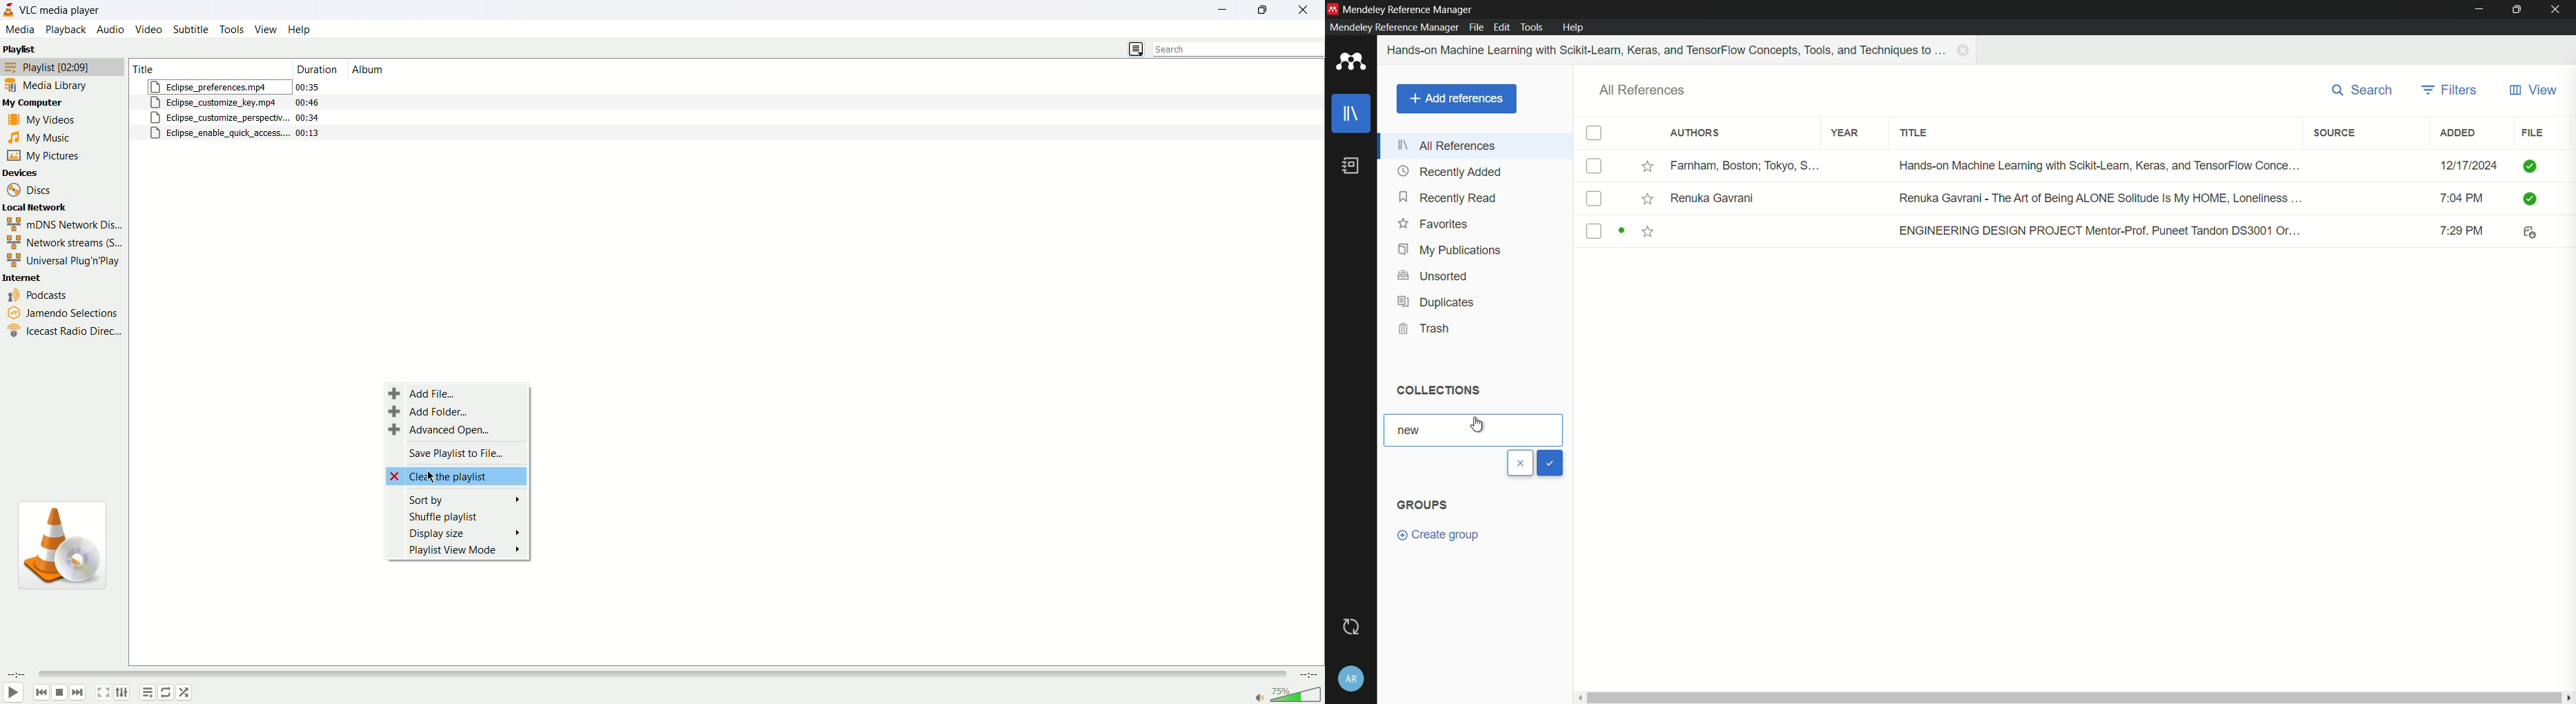 The image size is (2576, 728). What do you see at coordinates (1520, 463) in the screenshot?
I see `cancel` at bounding box center [1520, 463].